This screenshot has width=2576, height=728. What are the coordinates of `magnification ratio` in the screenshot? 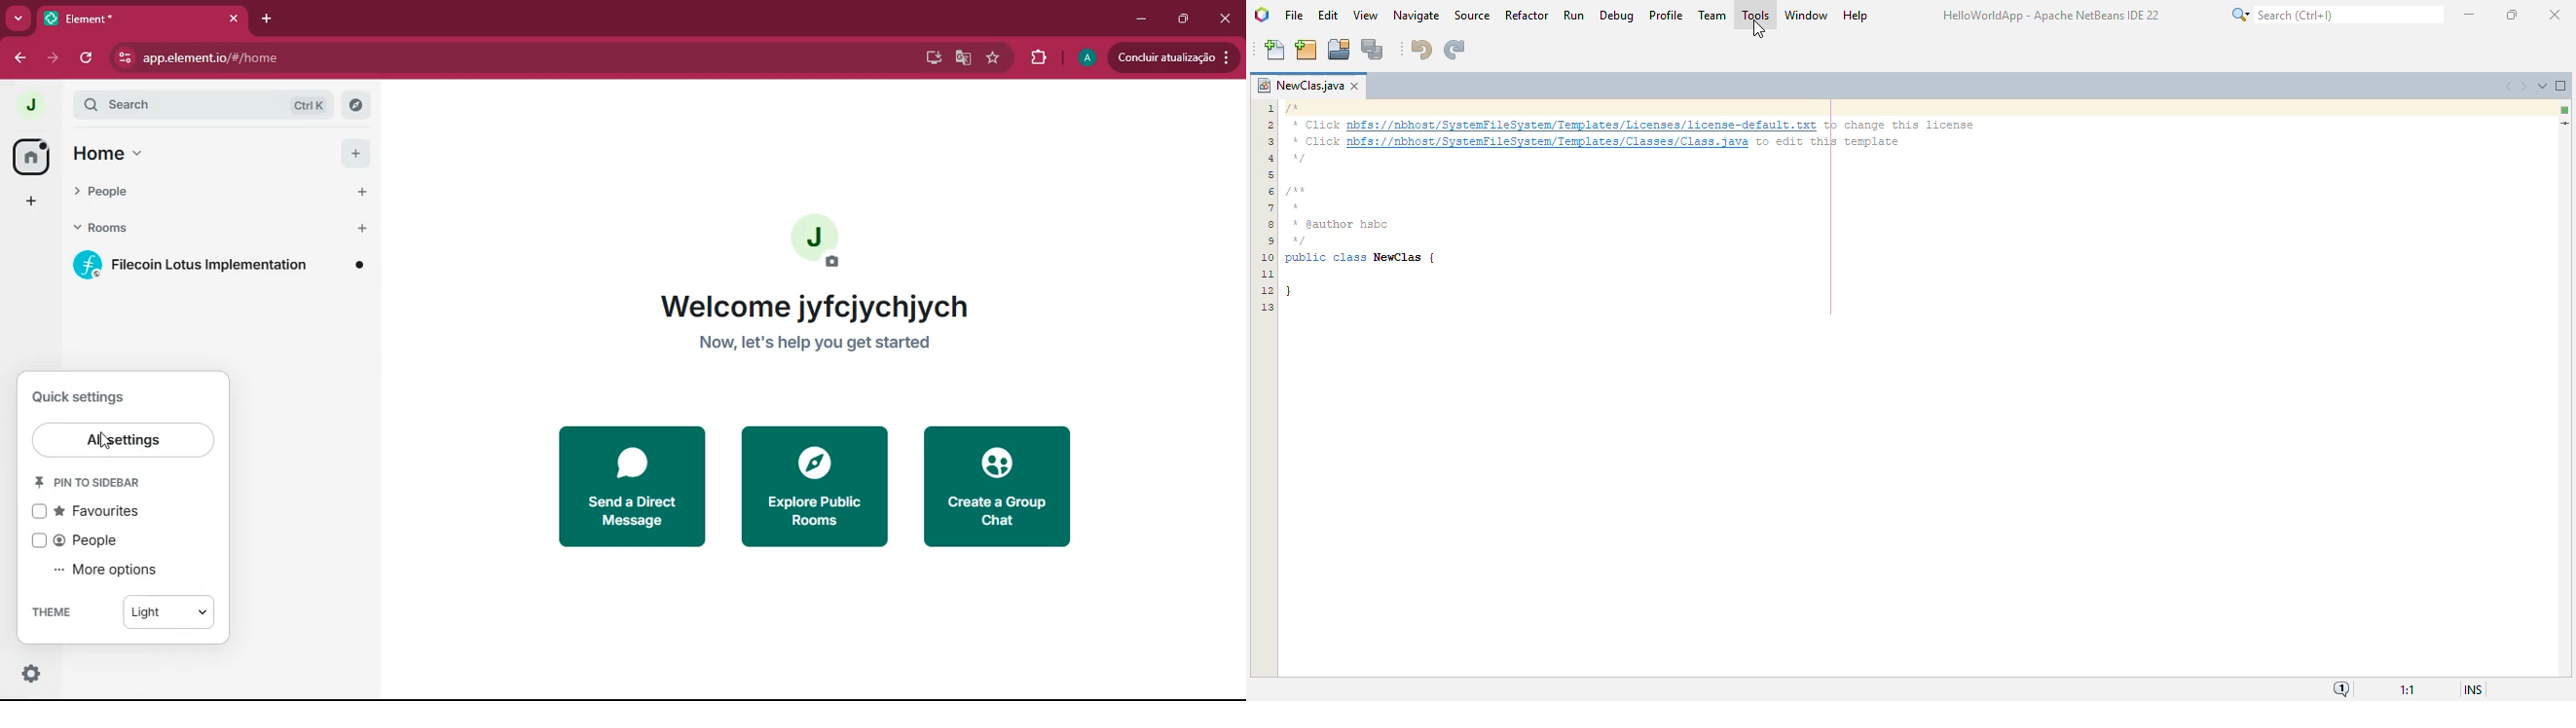 It's located at (2408, 690).